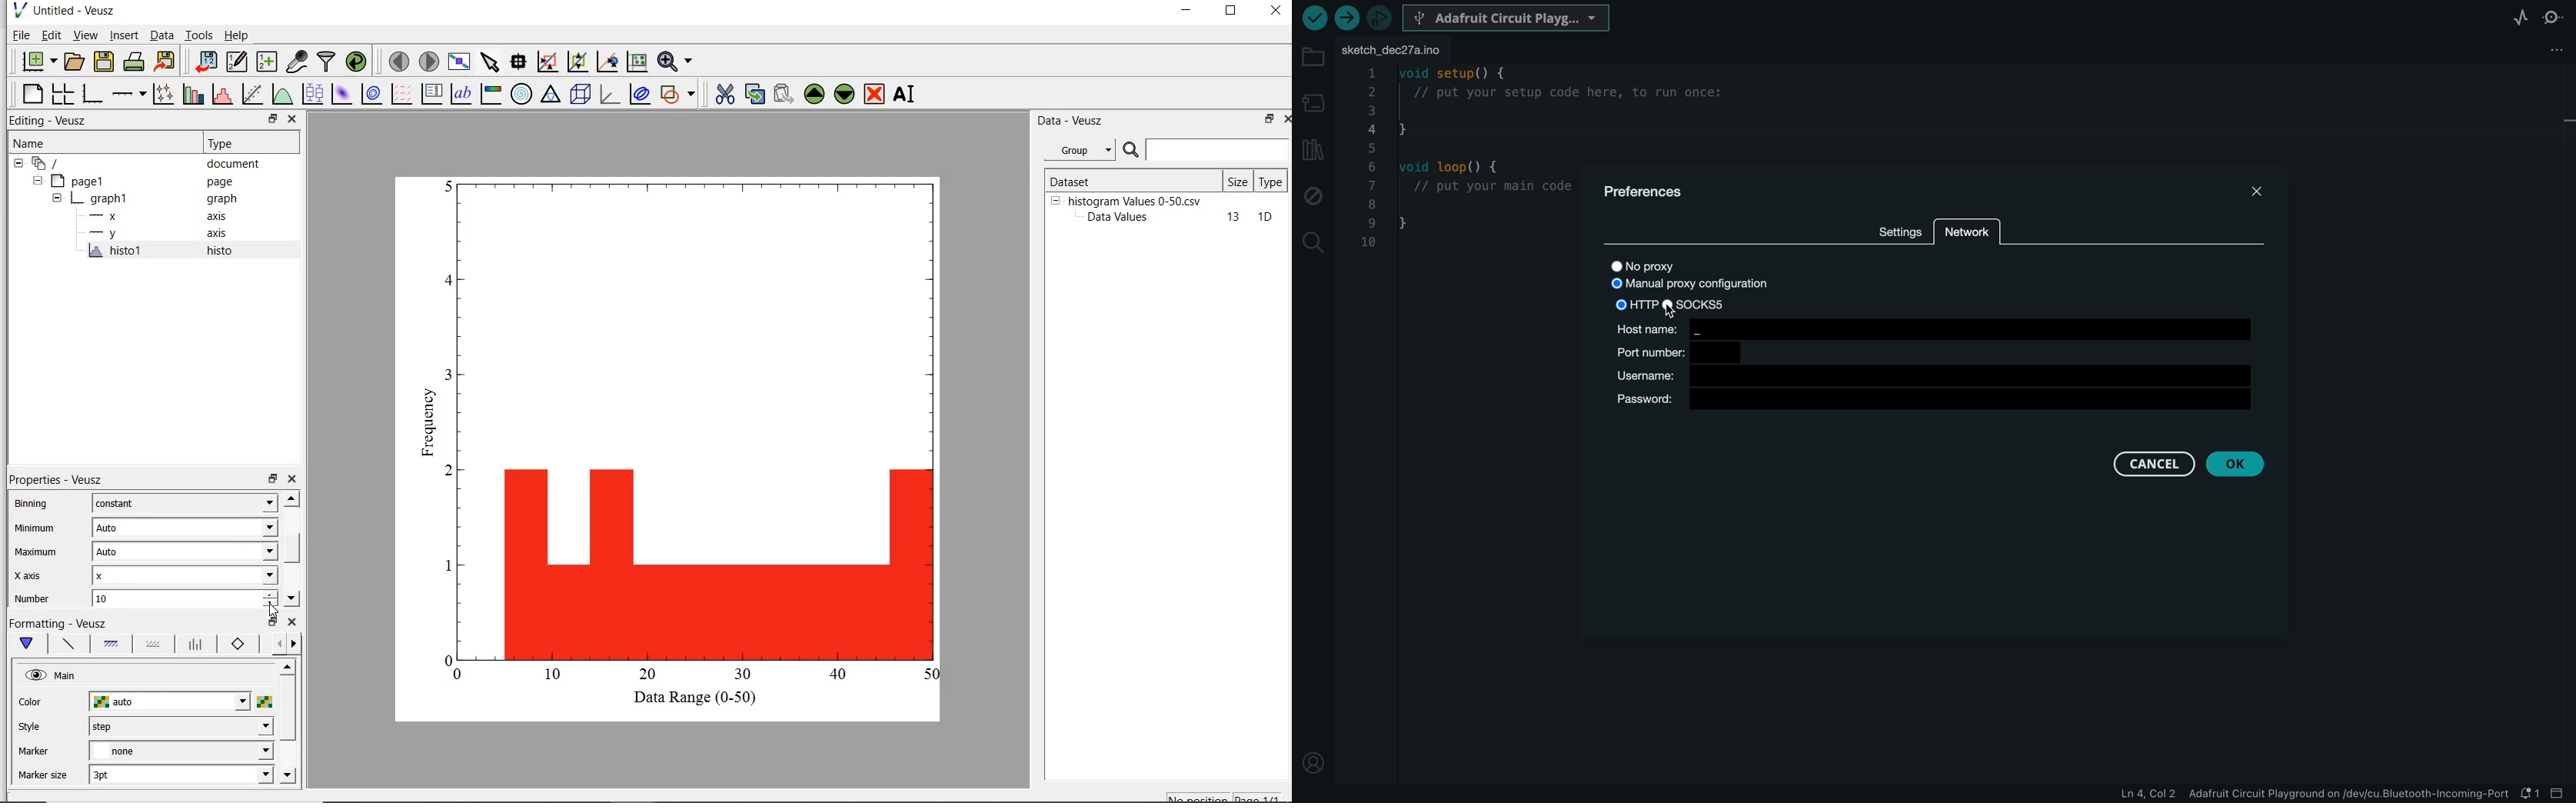  Describe the element at coordinates (36, 181) in the screenshot. I see `hide` at that location.